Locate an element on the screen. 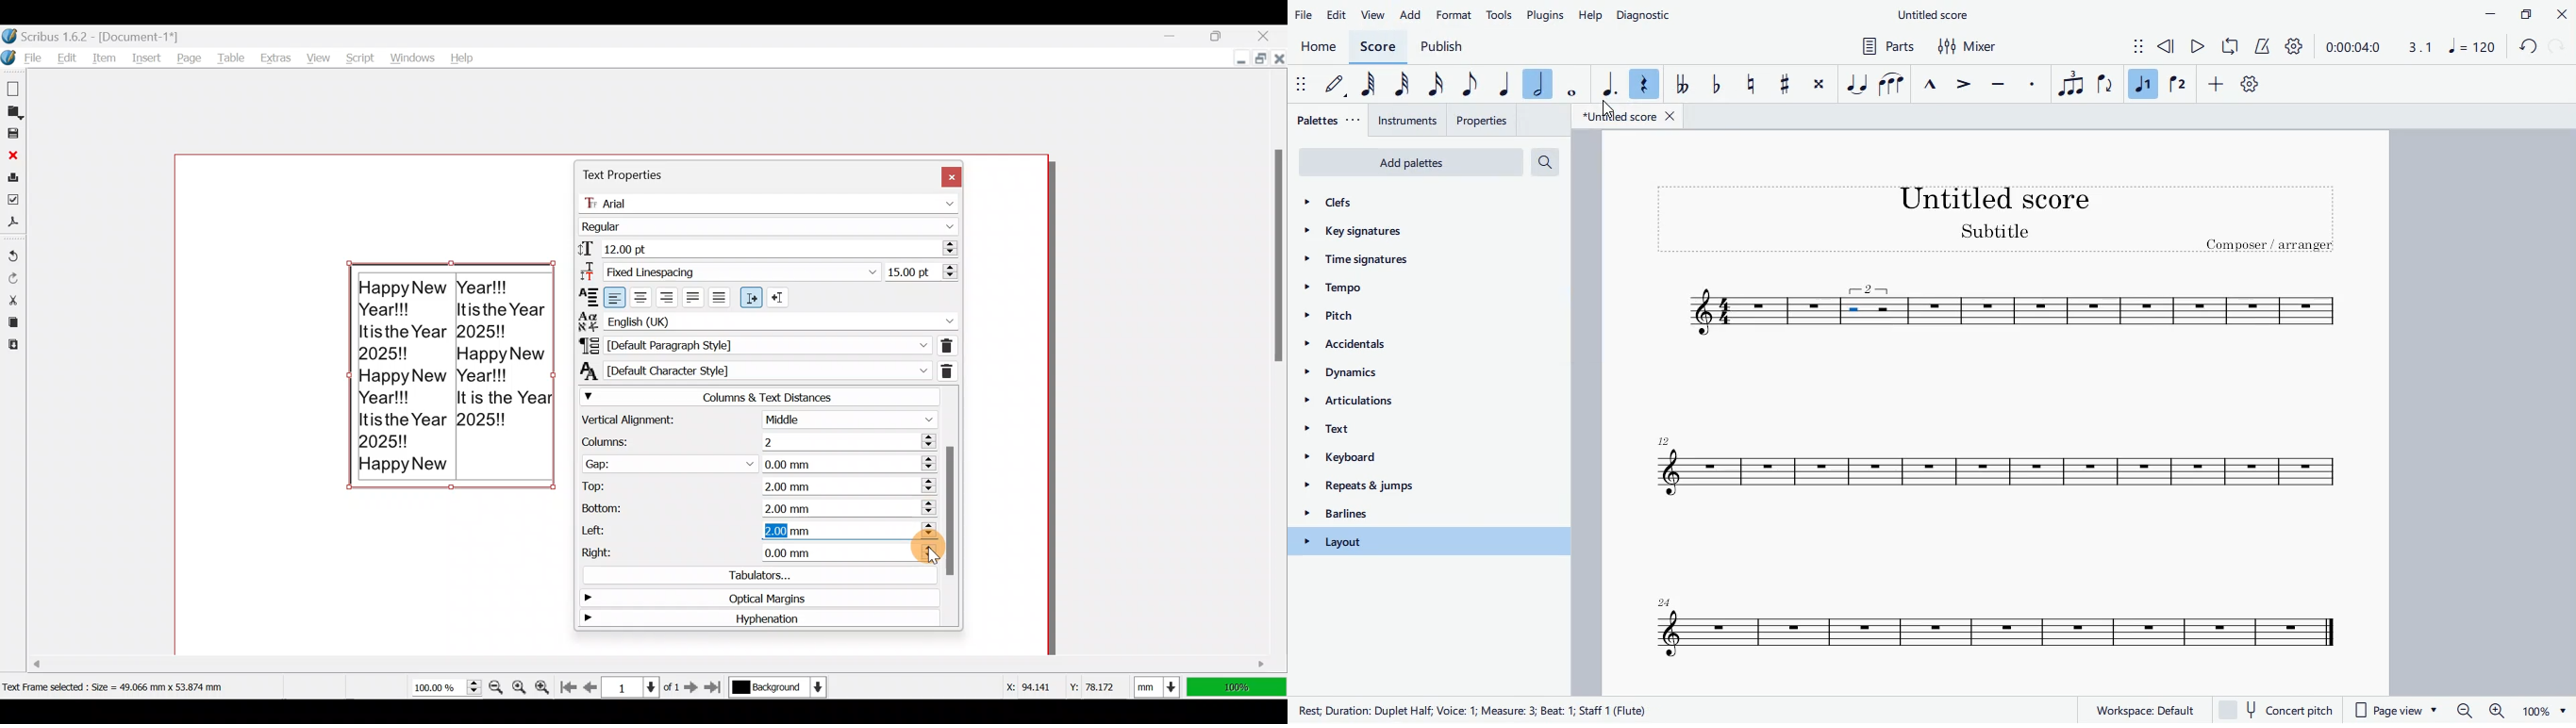  Save is located at coordinates (15, 135).